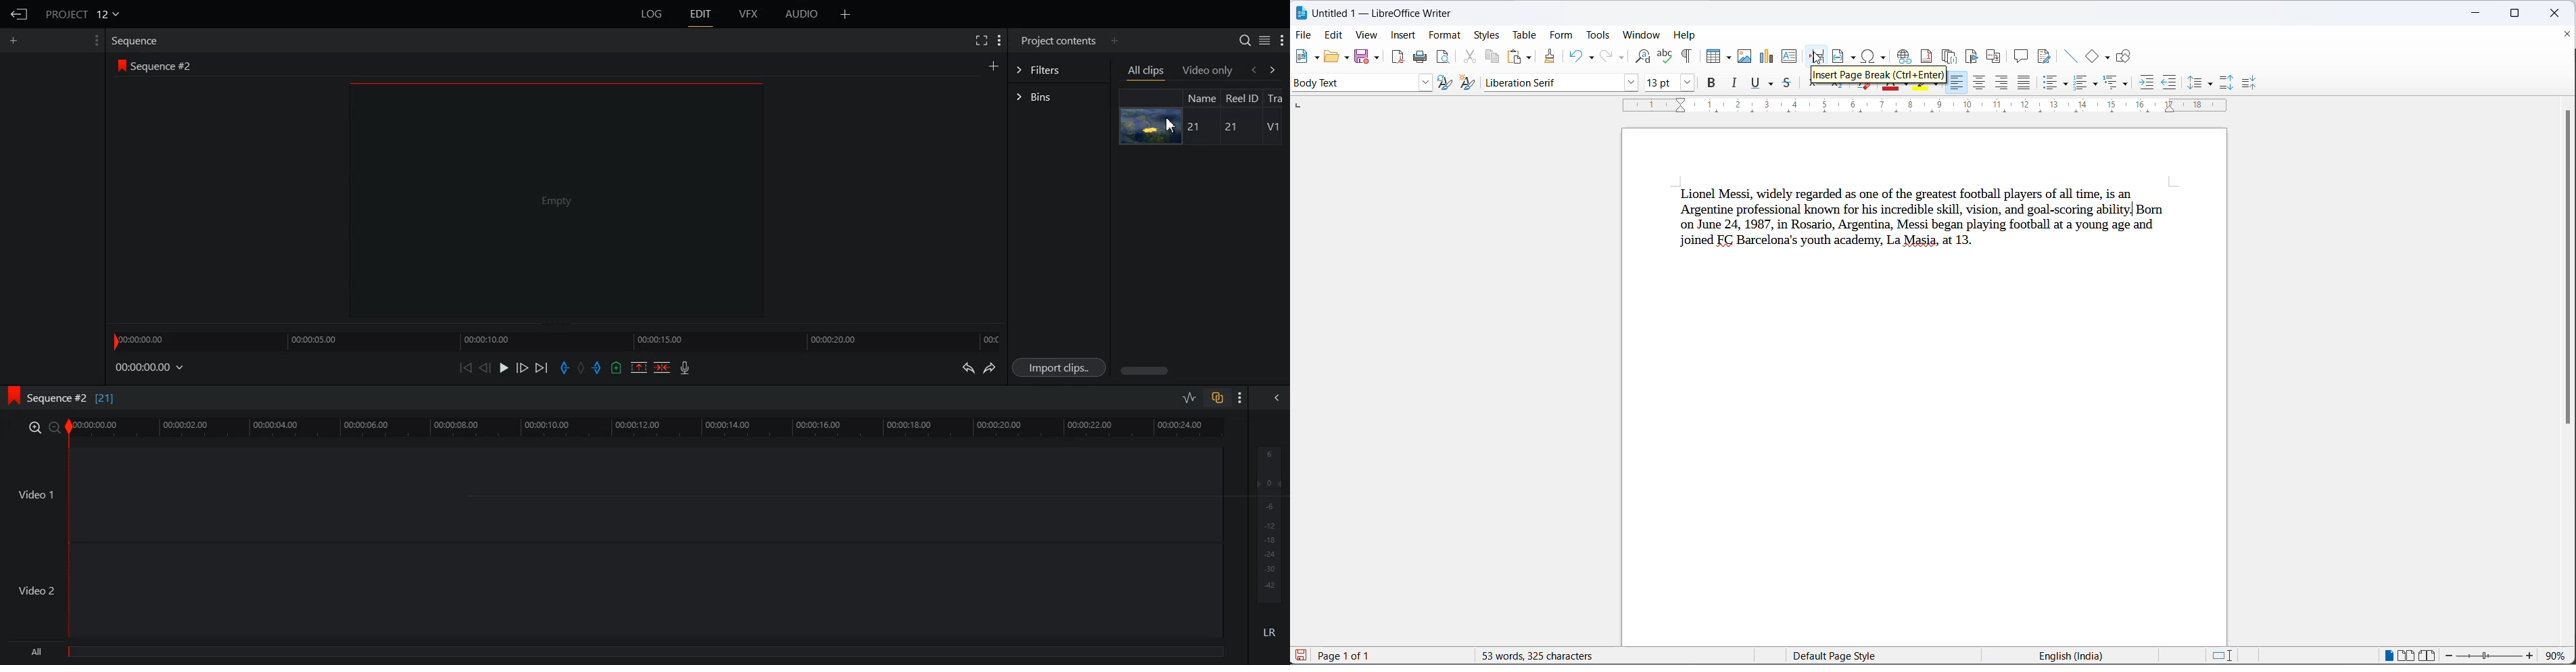 This screenshot has height=672, width=2576. I want to click on select outline format, so click(2120, 83).